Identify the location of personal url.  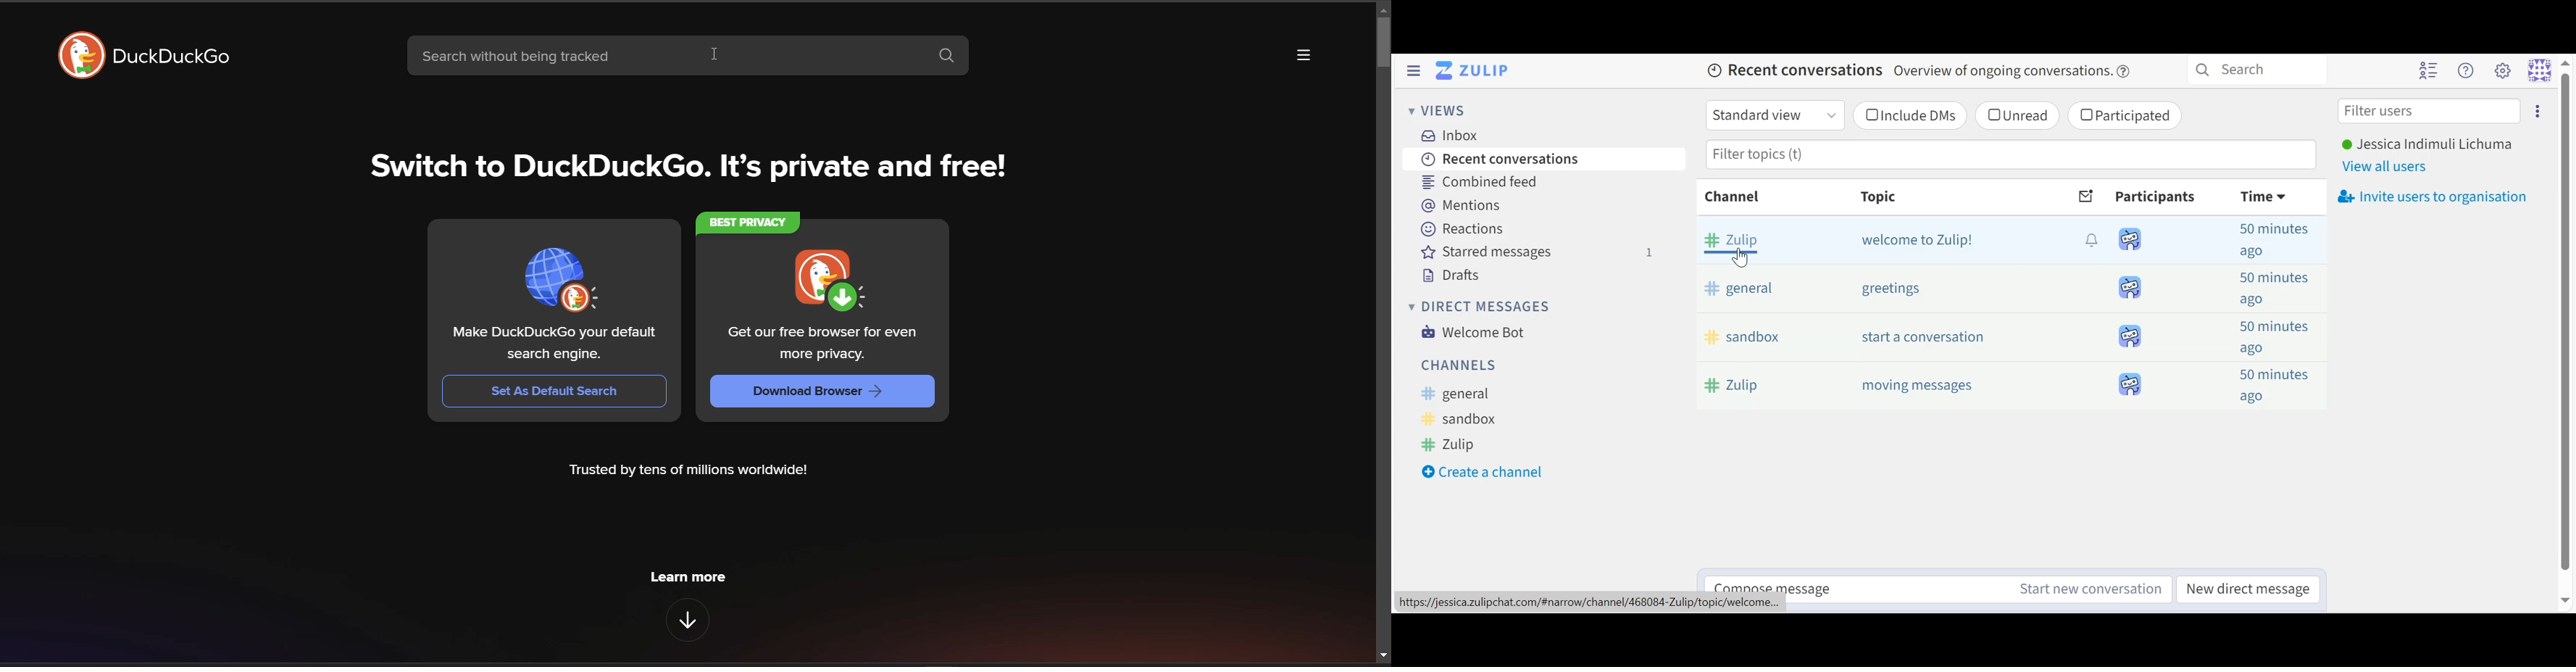
(1591, 604).